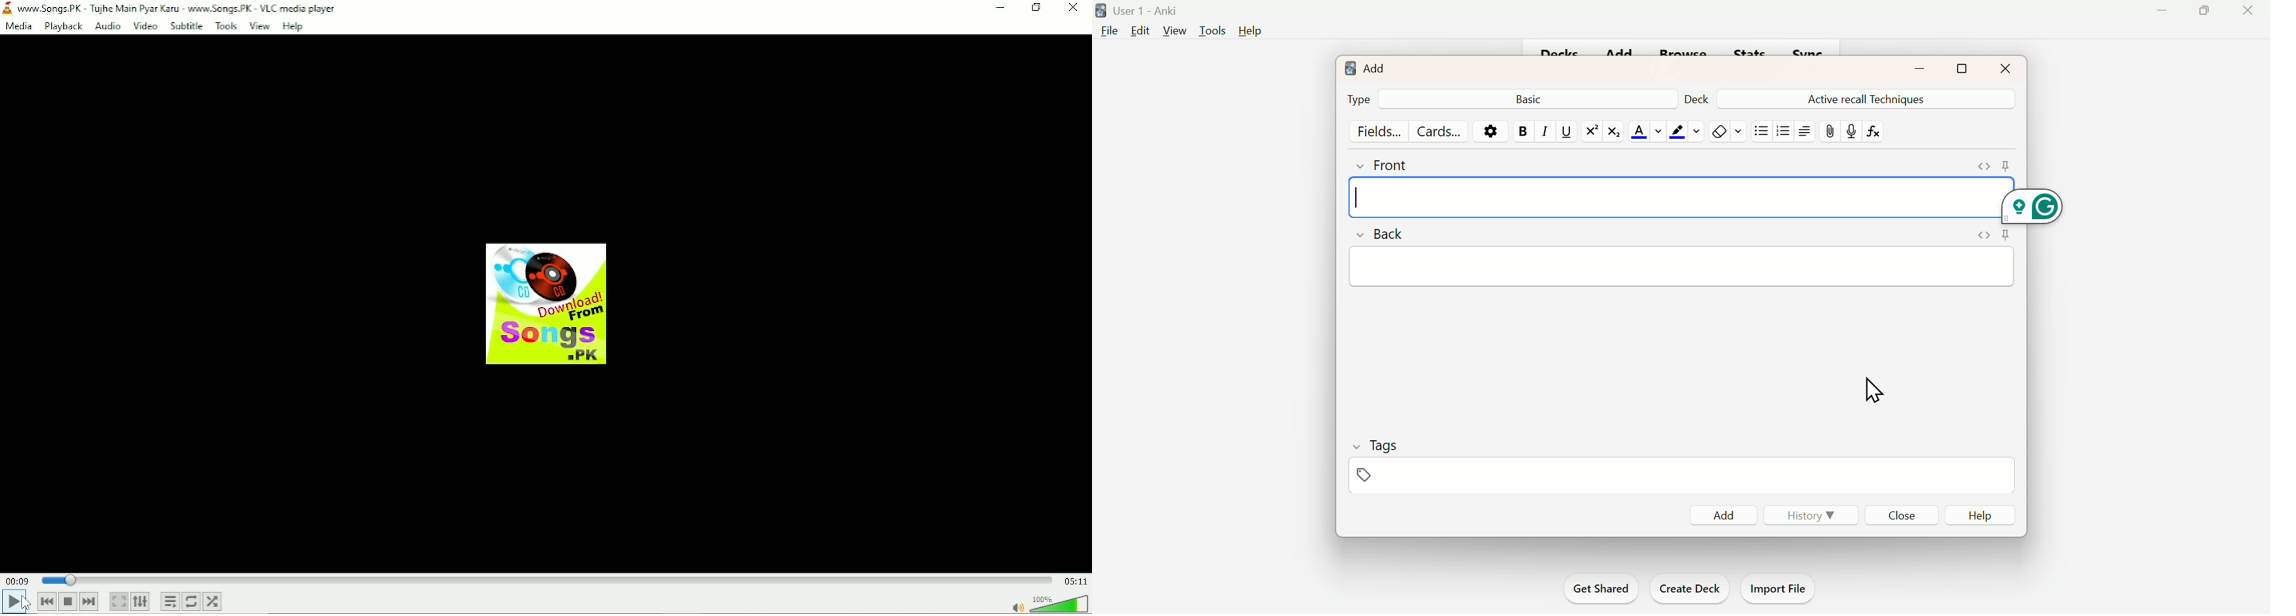  I want to click on Tools, so click(230, 27).